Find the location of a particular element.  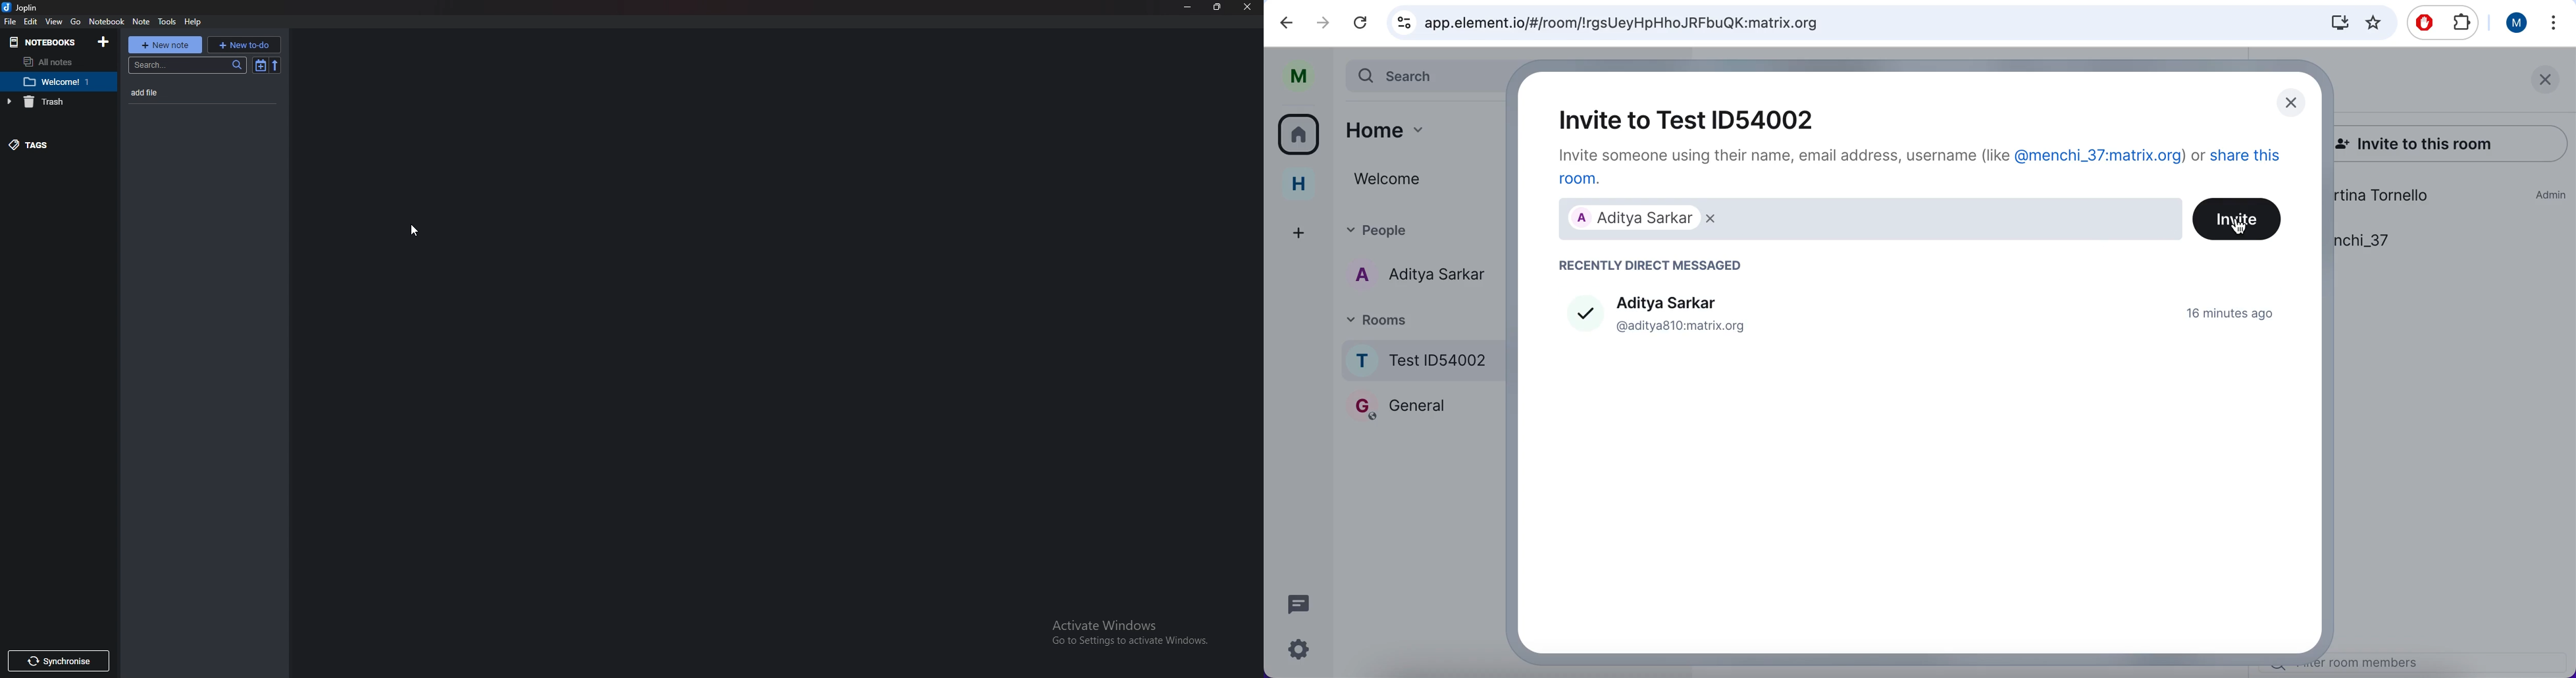

Minimize is located at coordinates (1189, 7).